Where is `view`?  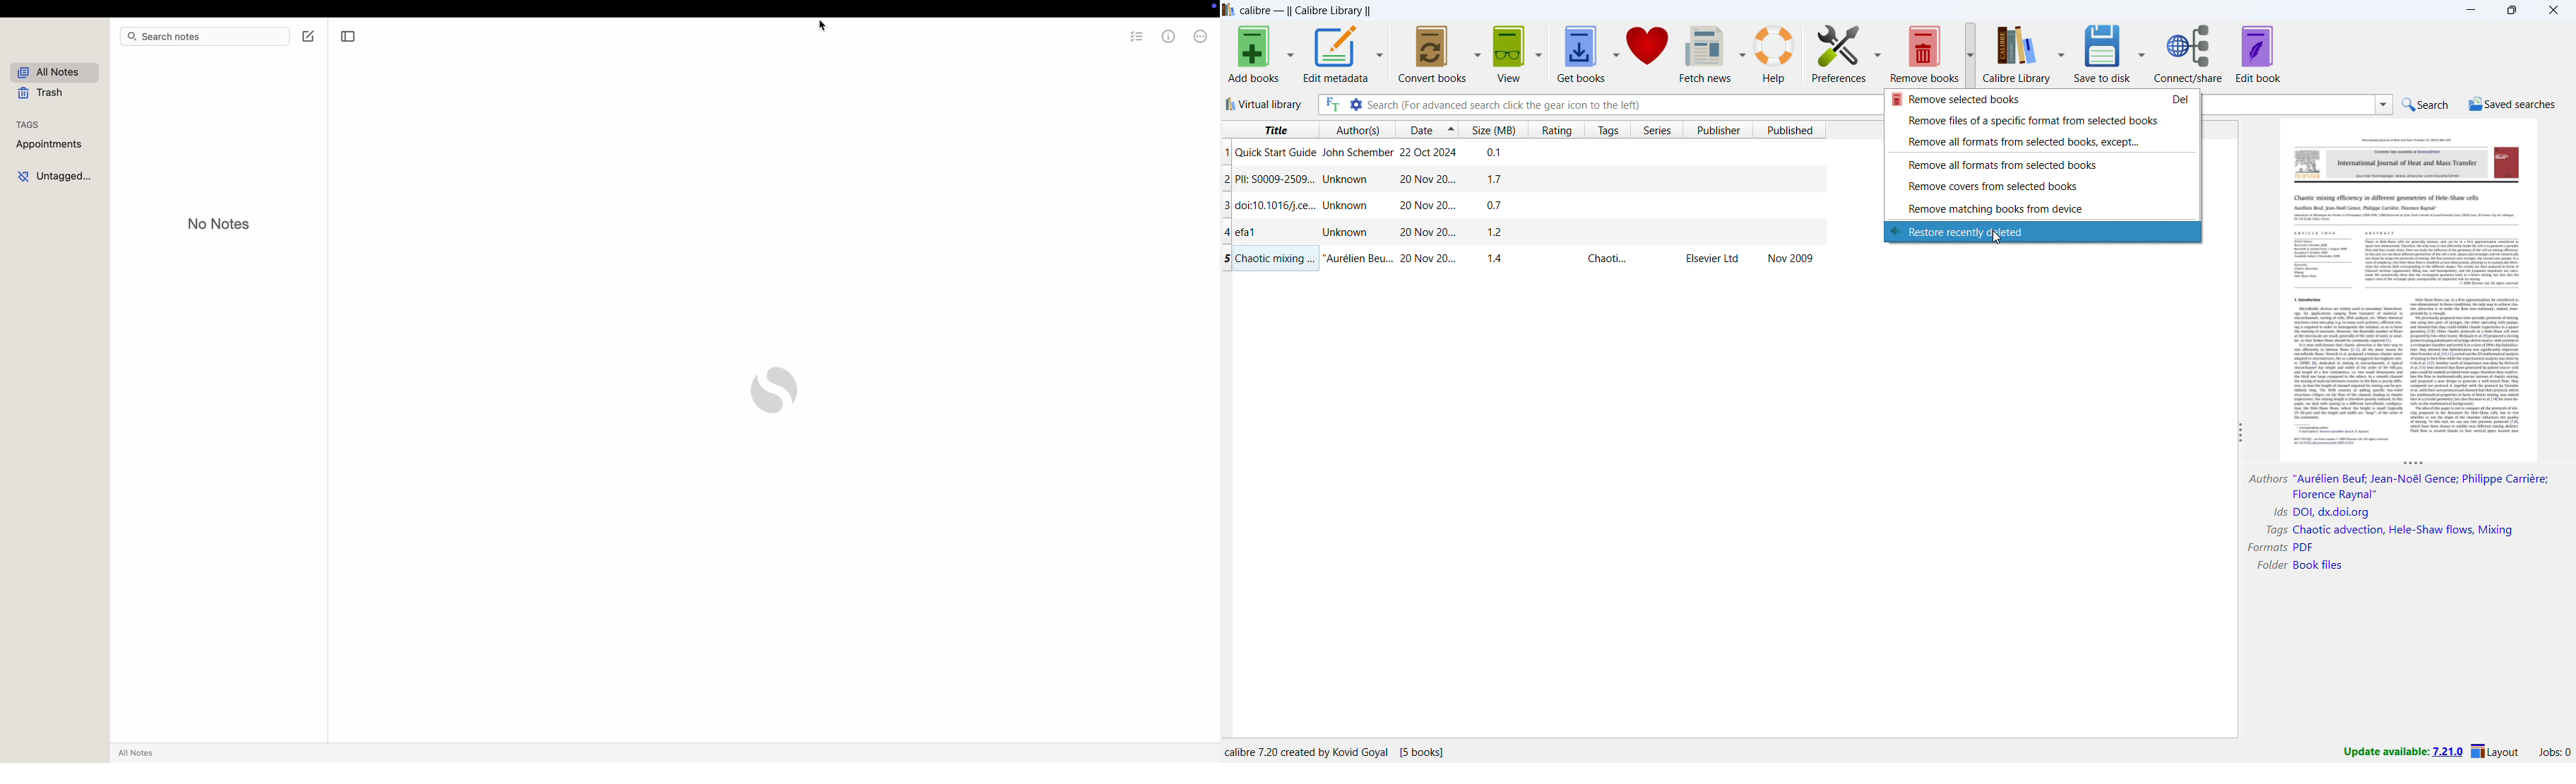
view is located at coordinates (1511, 54).